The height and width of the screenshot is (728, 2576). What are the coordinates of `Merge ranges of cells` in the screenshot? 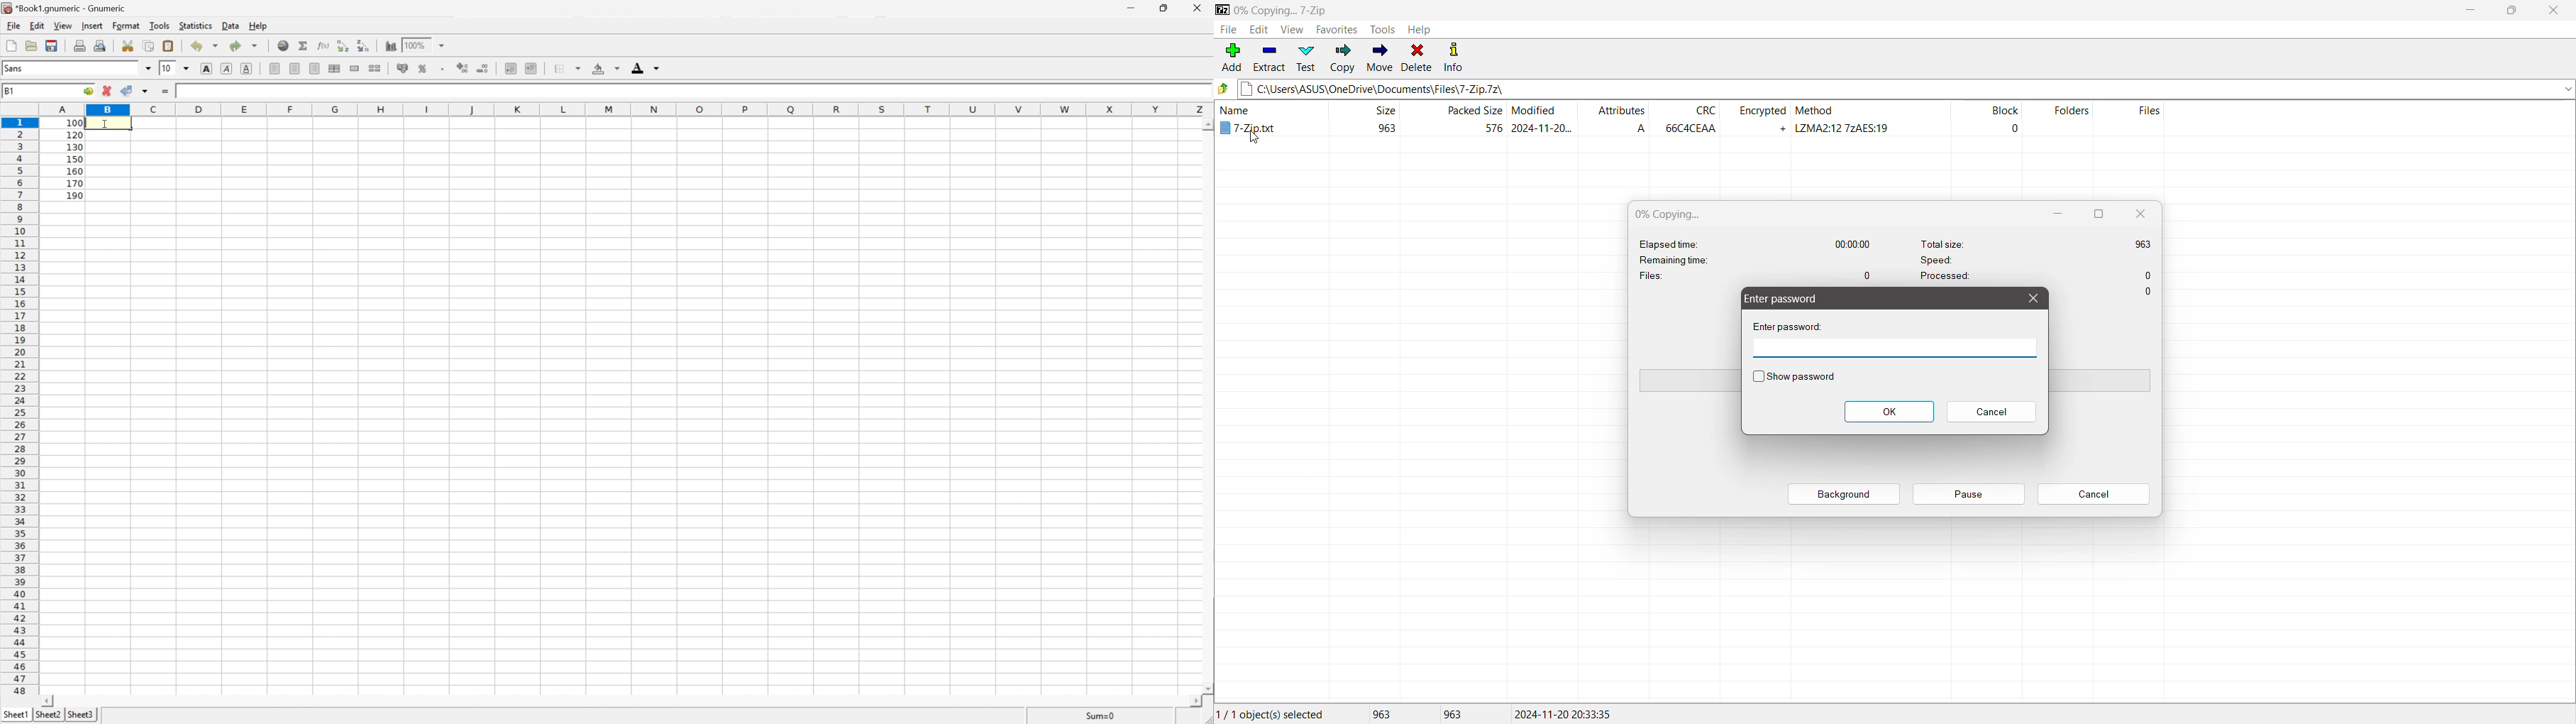 It's located at (355, 68).